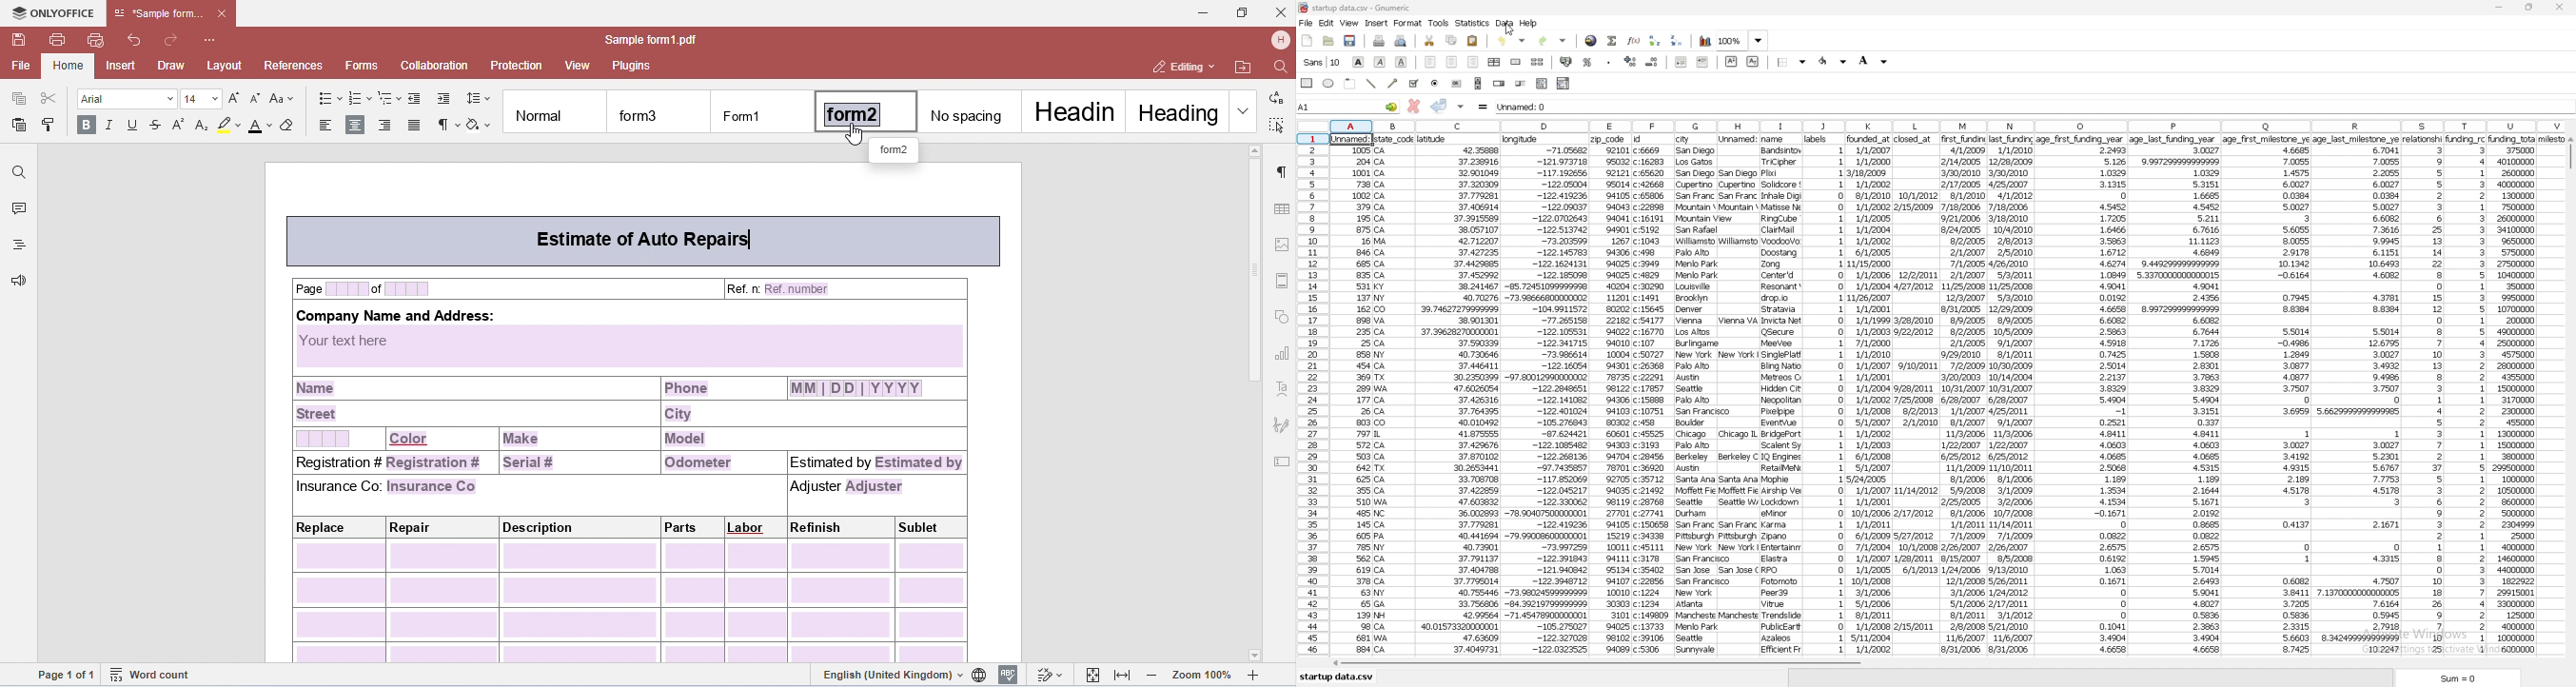 The image size is (2576, 700). Describe the element at coordinates (1793, 61) in the screenshot. I see `border` at that location.